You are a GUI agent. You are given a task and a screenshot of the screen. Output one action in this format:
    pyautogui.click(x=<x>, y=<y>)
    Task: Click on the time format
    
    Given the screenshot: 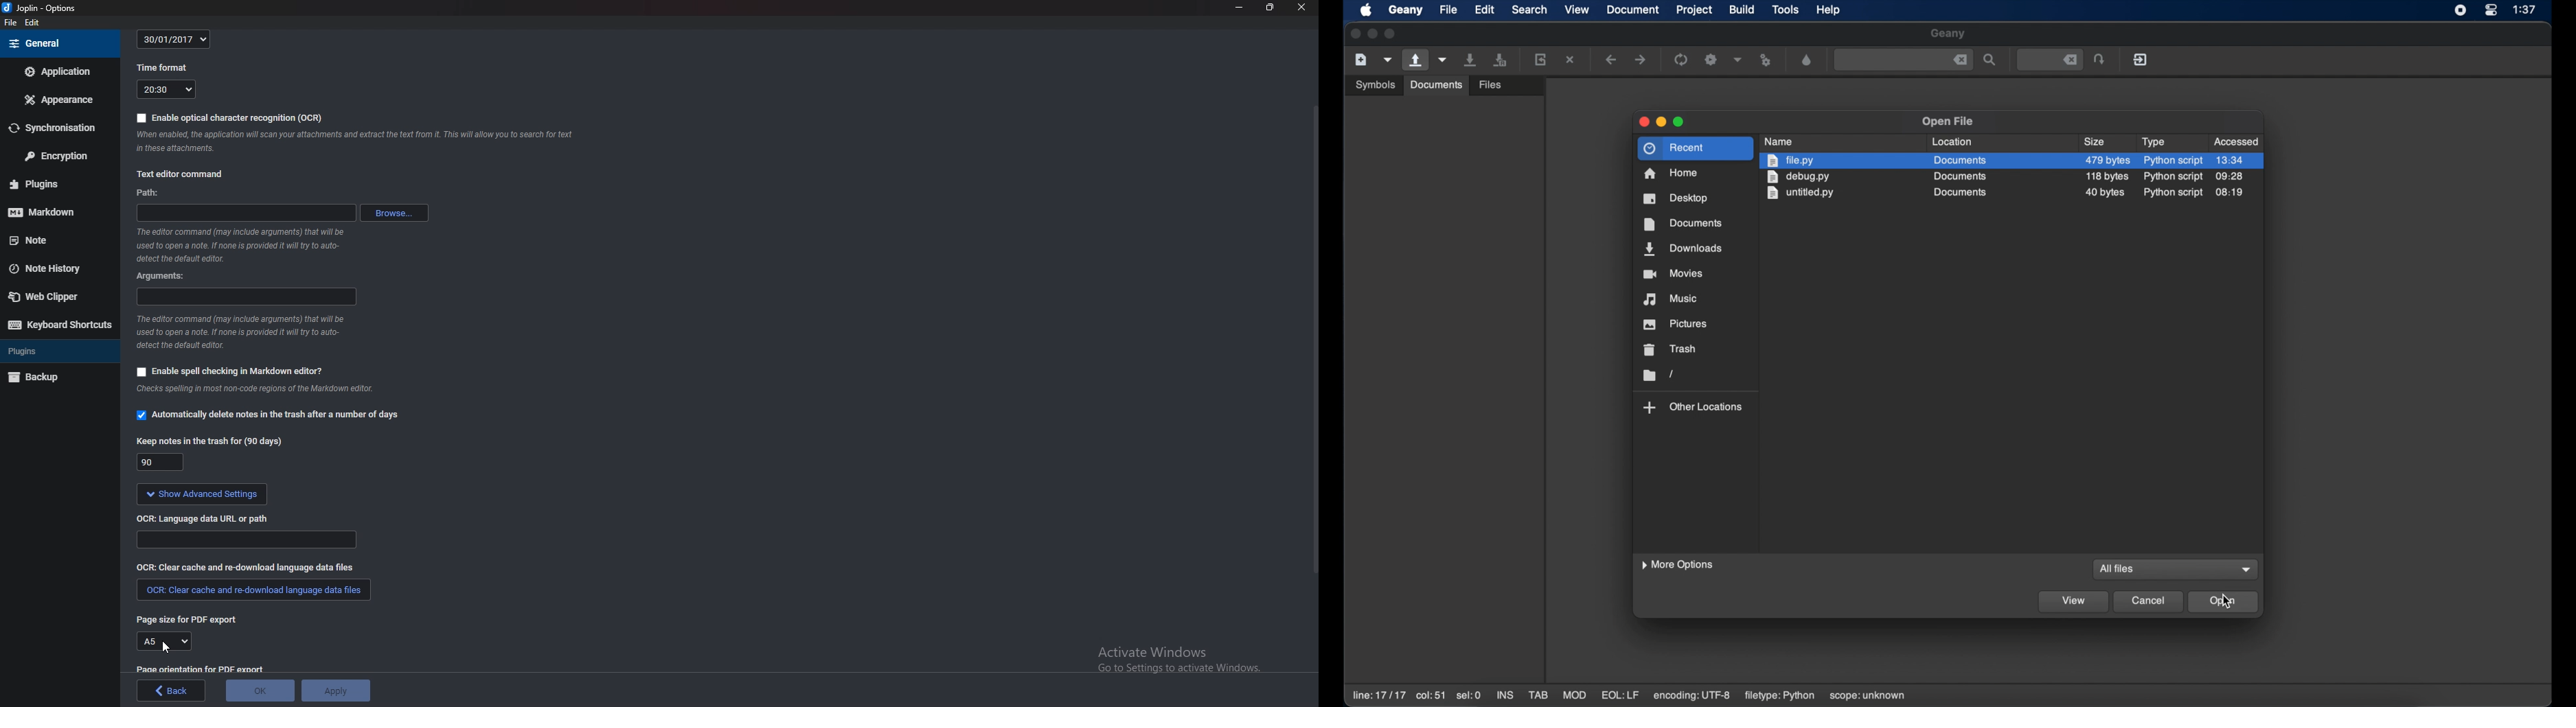 What is the action you would take?
    pyautogui.click(x=162, y=69)
    